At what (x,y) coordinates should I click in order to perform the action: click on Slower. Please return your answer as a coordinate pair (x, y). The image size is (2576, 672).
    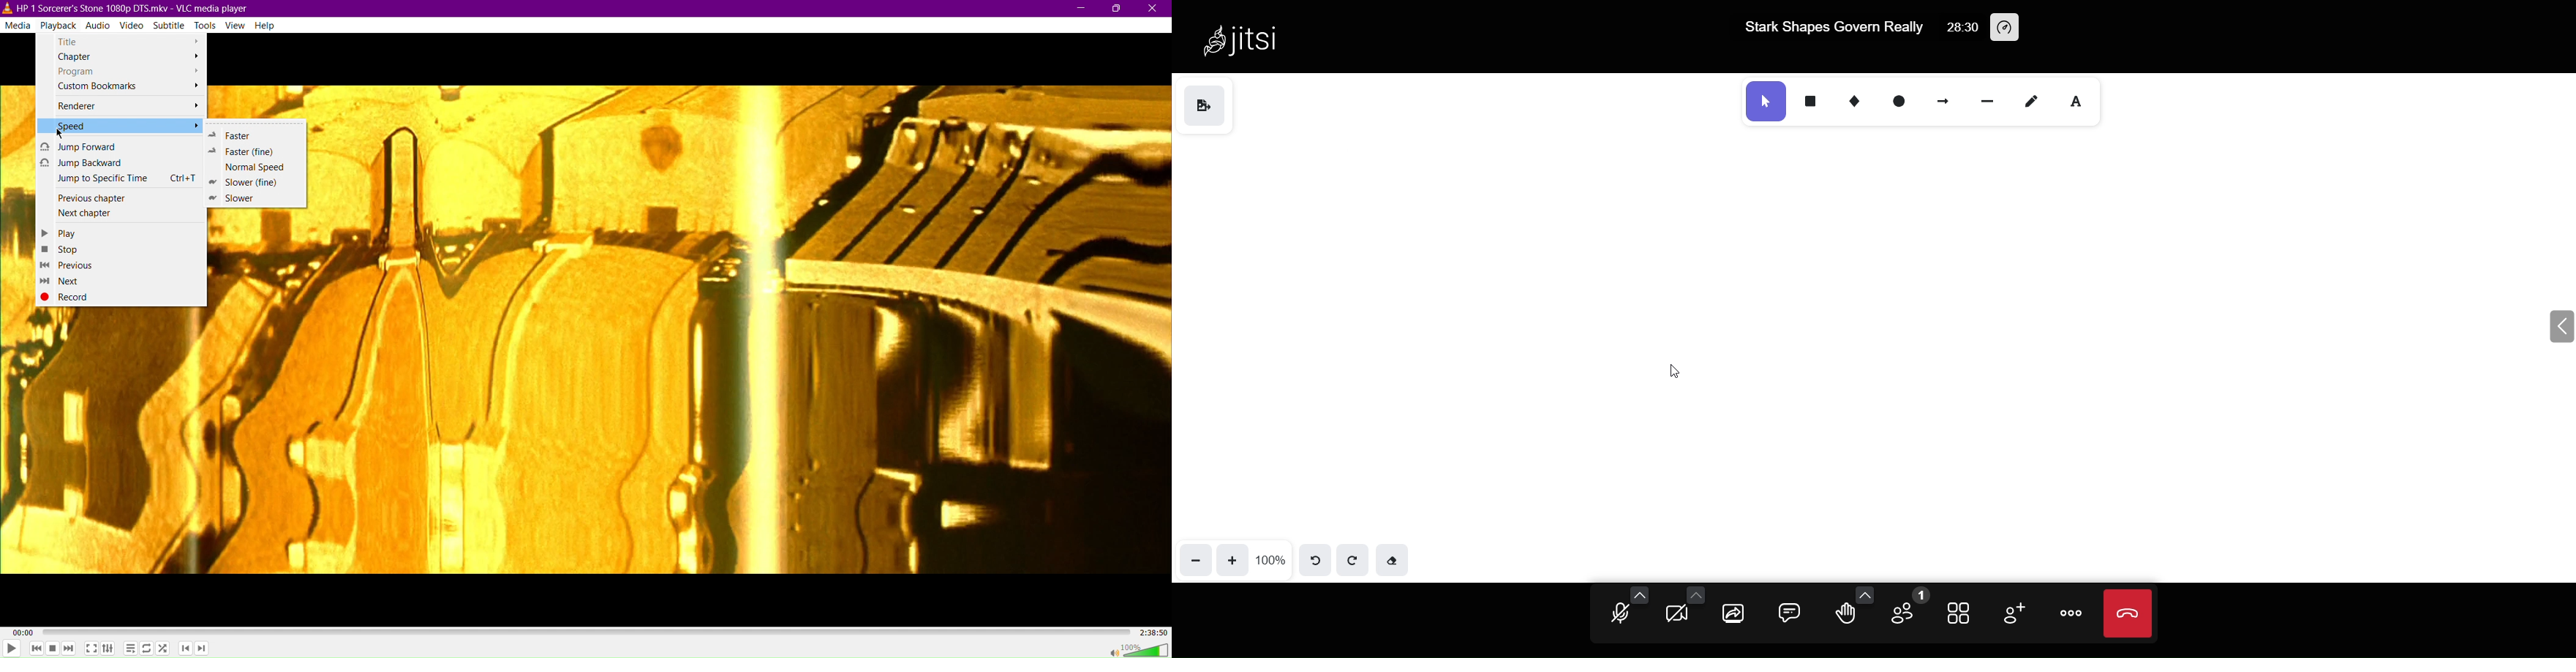
    Looking at the image, I should click on (243, 198).